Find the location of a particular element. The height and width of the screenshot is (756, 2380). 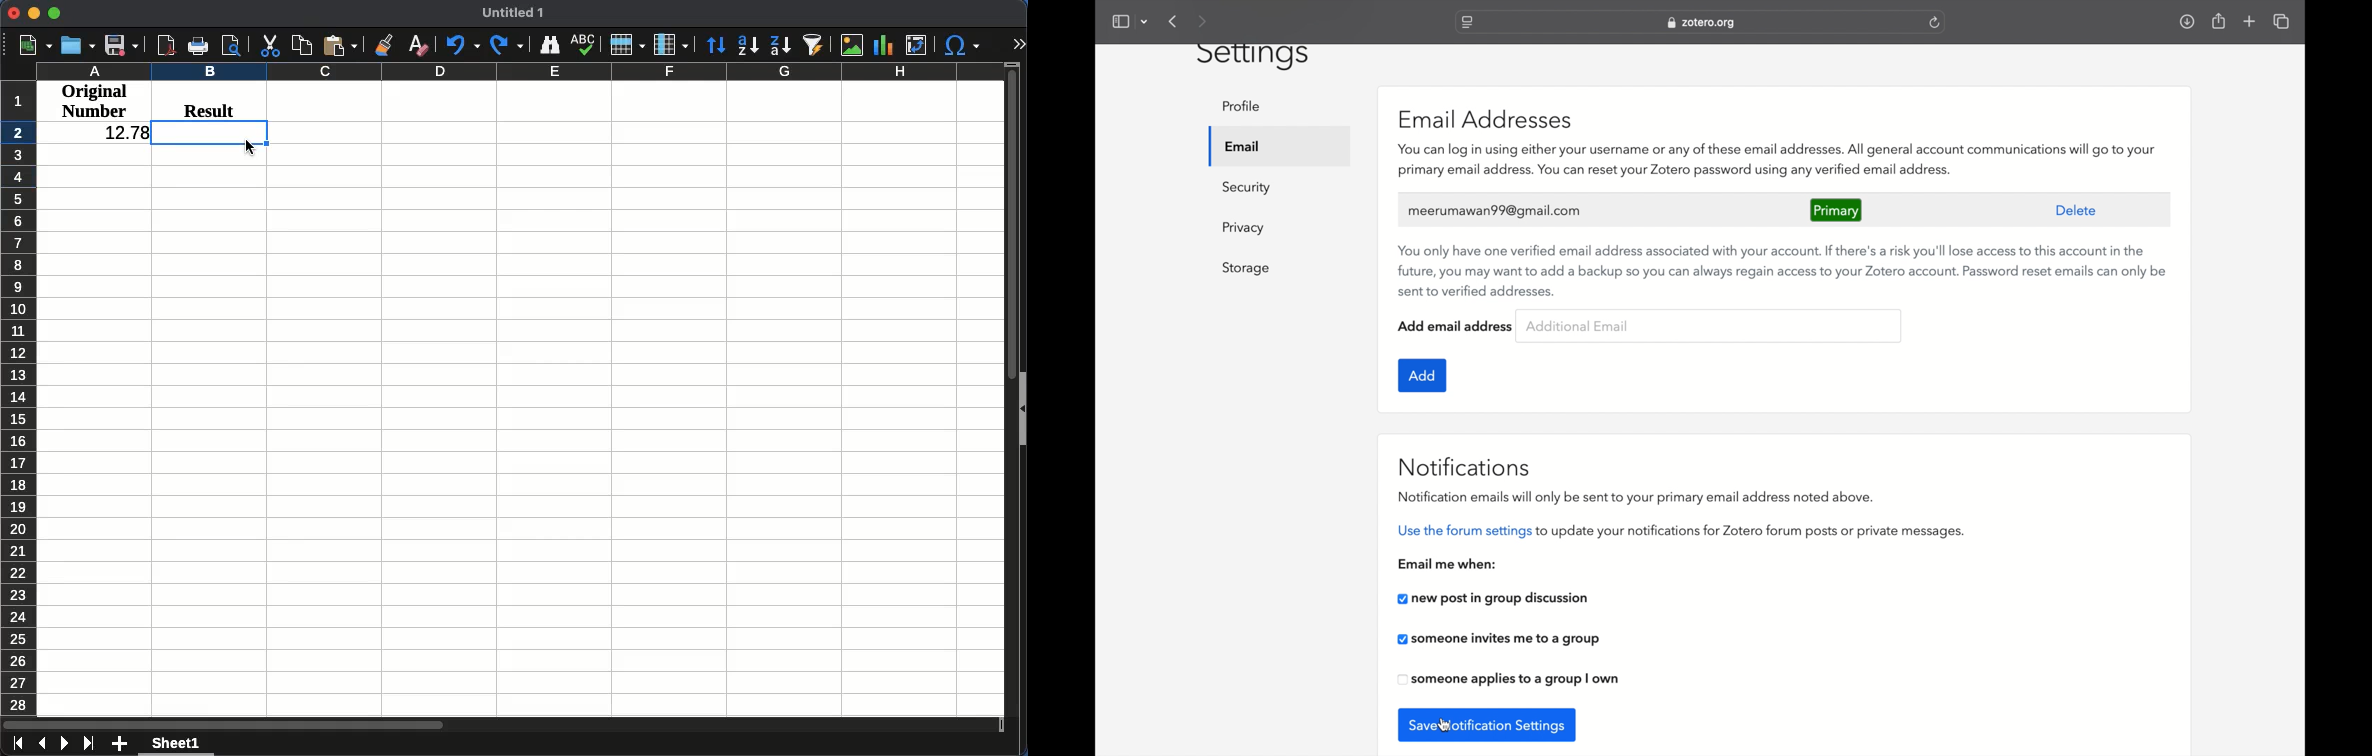

12.78 is located at coordinates (125, 131).